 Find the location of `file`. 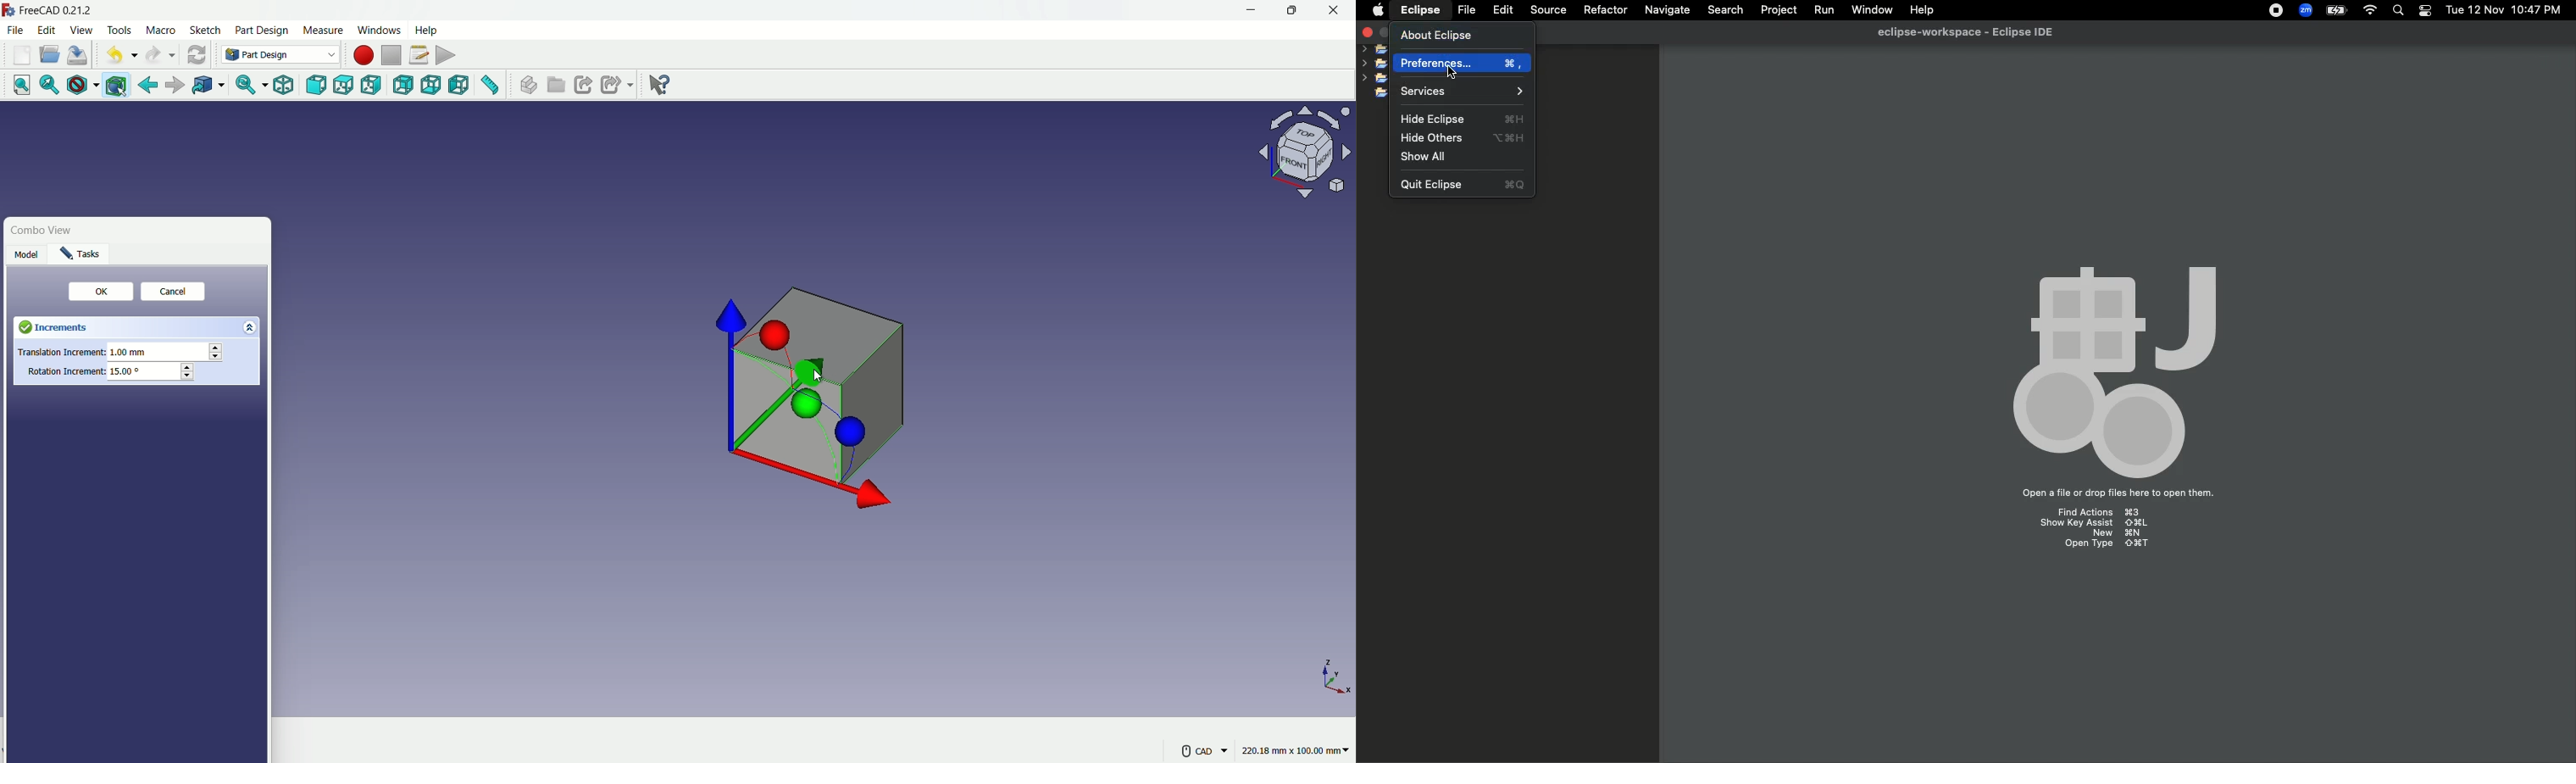

file is located at coordinates (15, 29).